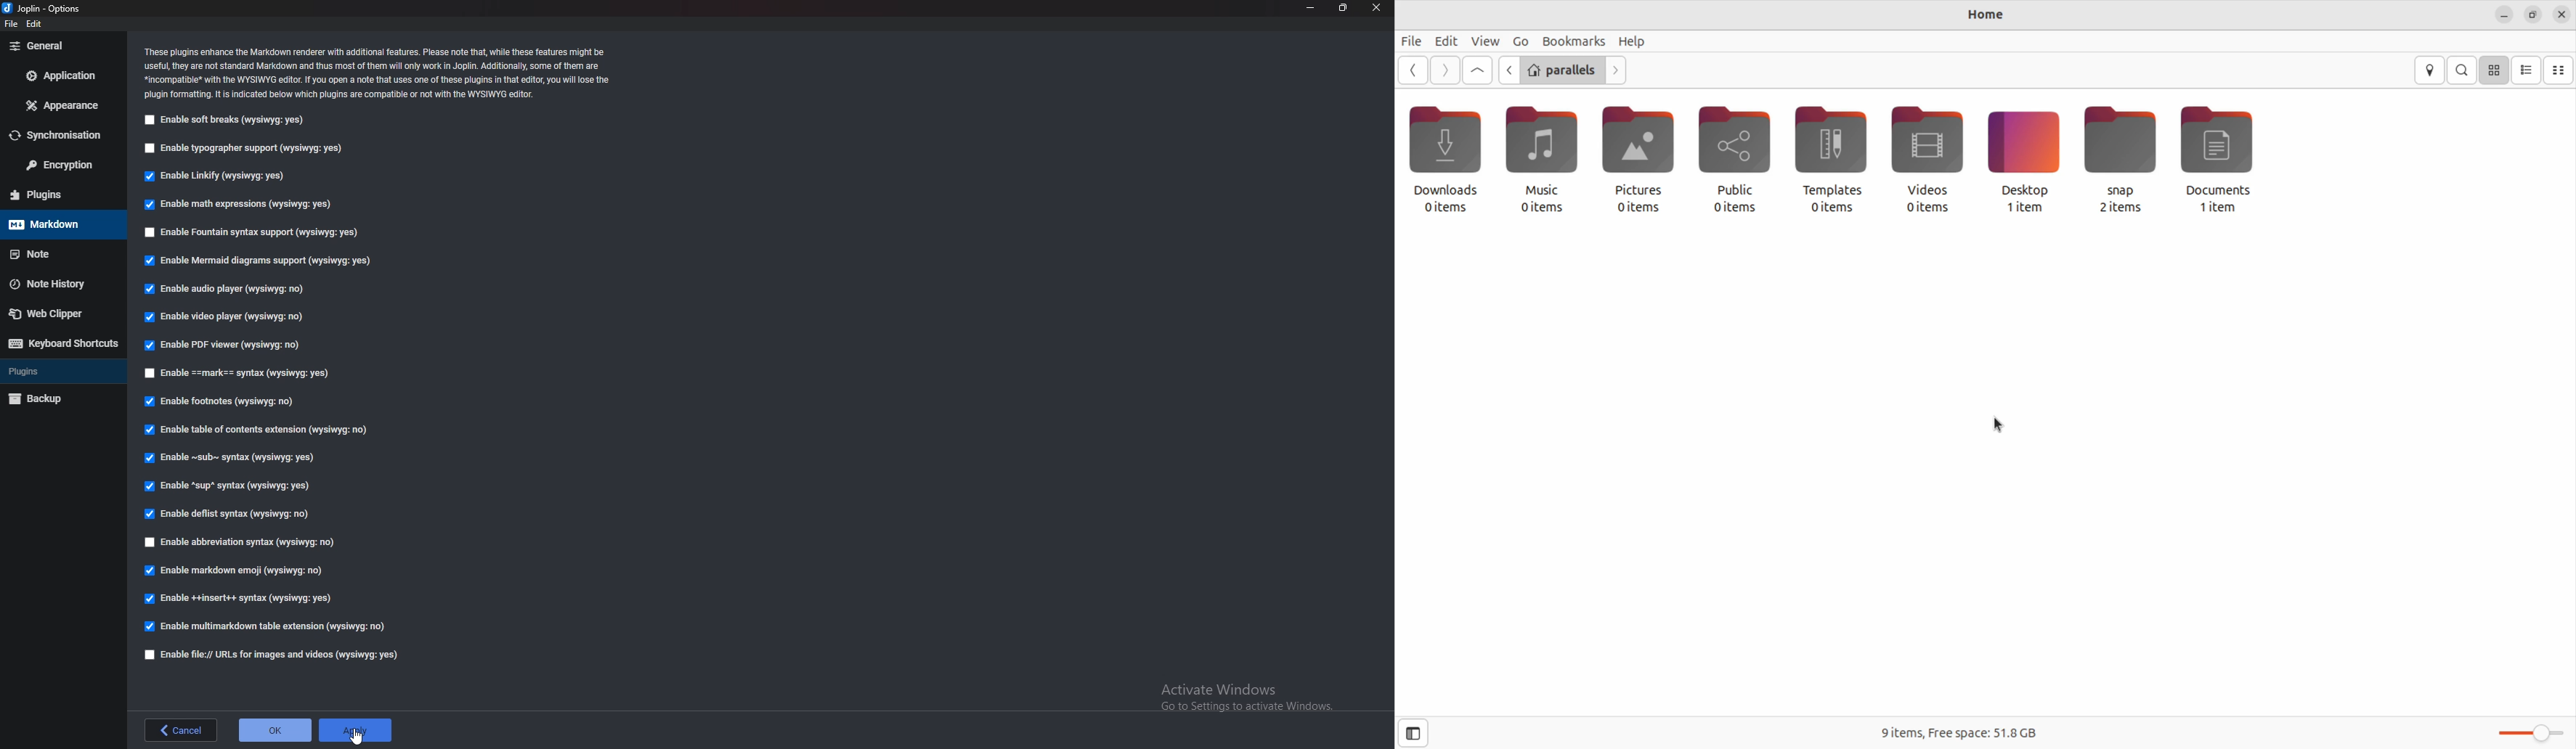 Image resolution: width=2576 pixels, height=756 pixels. I want to click on Enable video player, so click(225, 317).